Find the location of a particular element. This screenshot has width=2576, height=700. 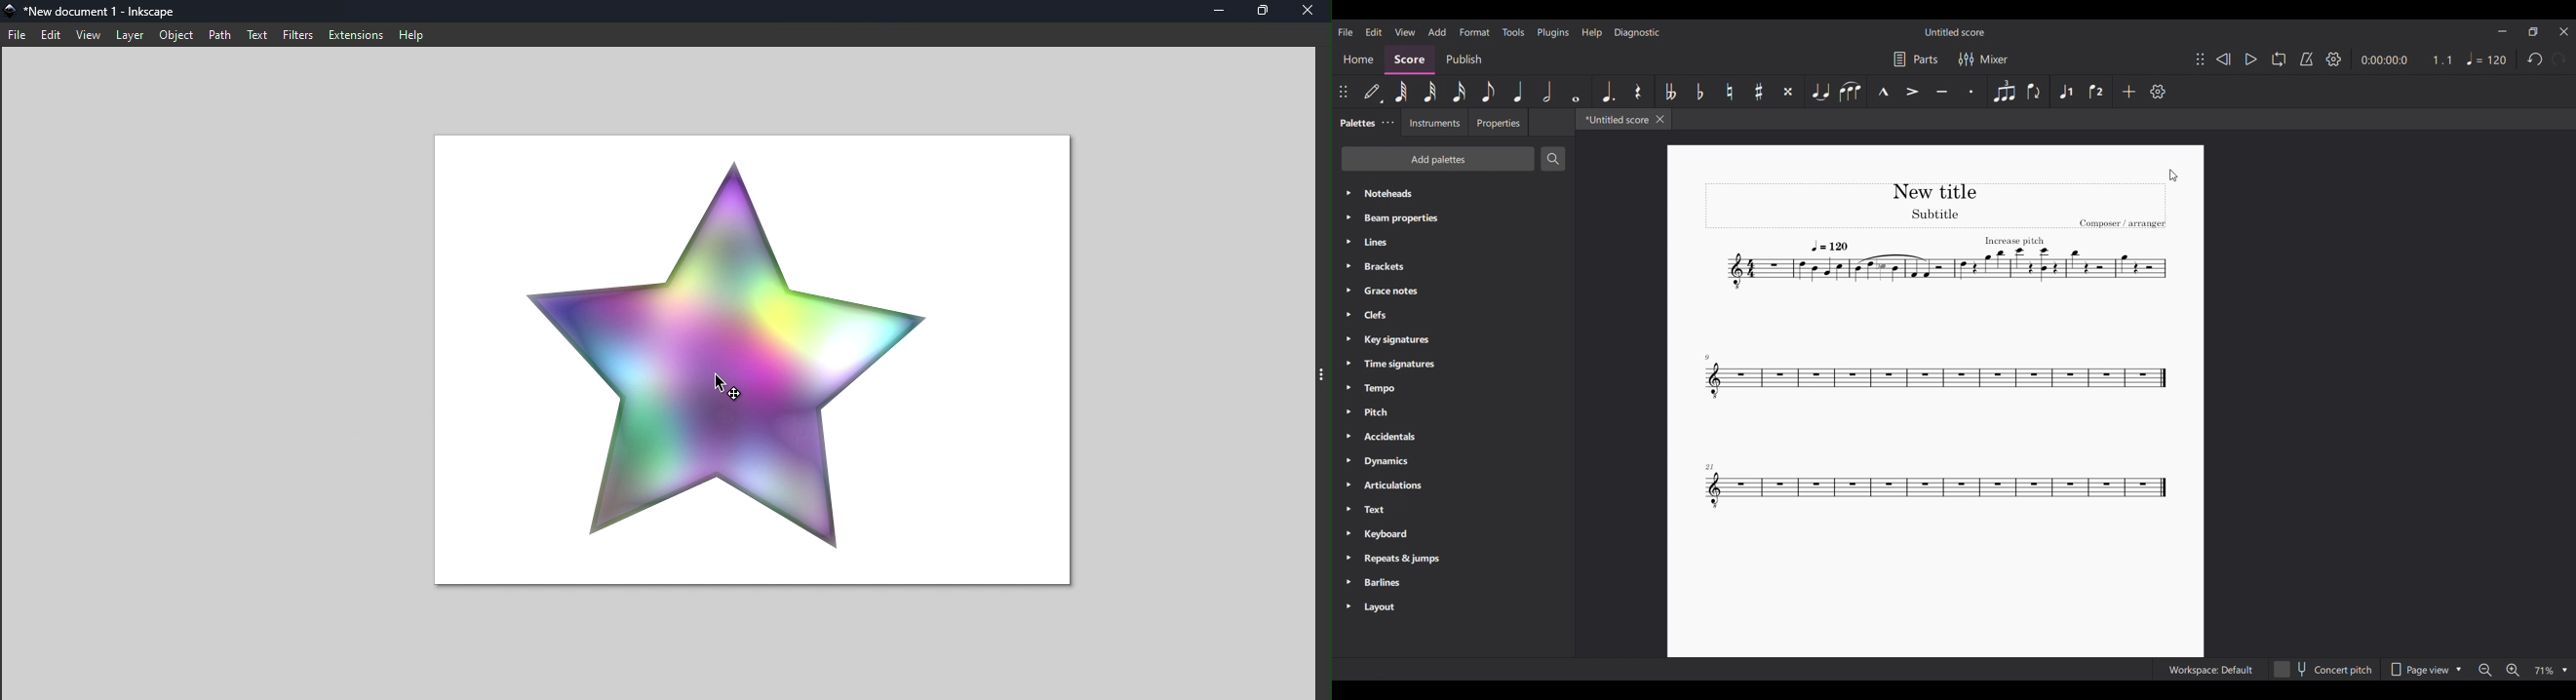

Home section is located at coordinates (1358, 60).